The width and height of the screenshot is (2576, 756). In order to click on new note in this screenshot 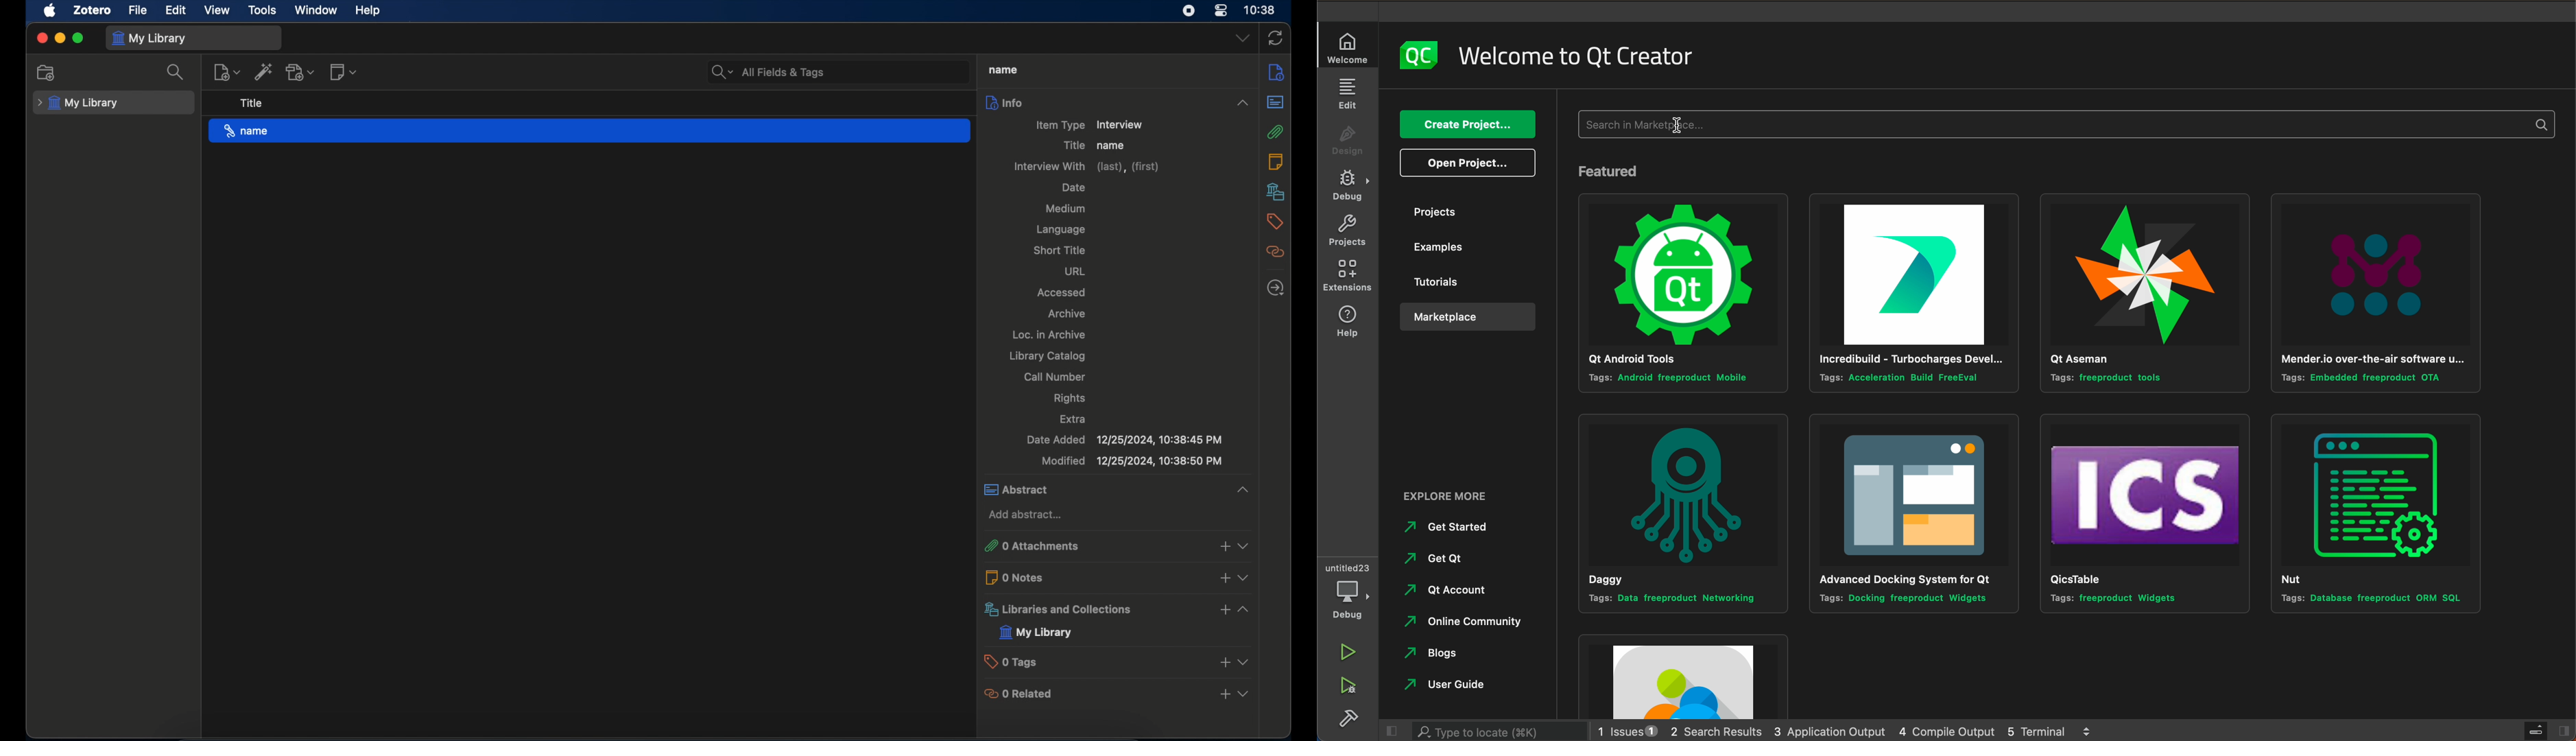, I will do `click(344, 73)`.